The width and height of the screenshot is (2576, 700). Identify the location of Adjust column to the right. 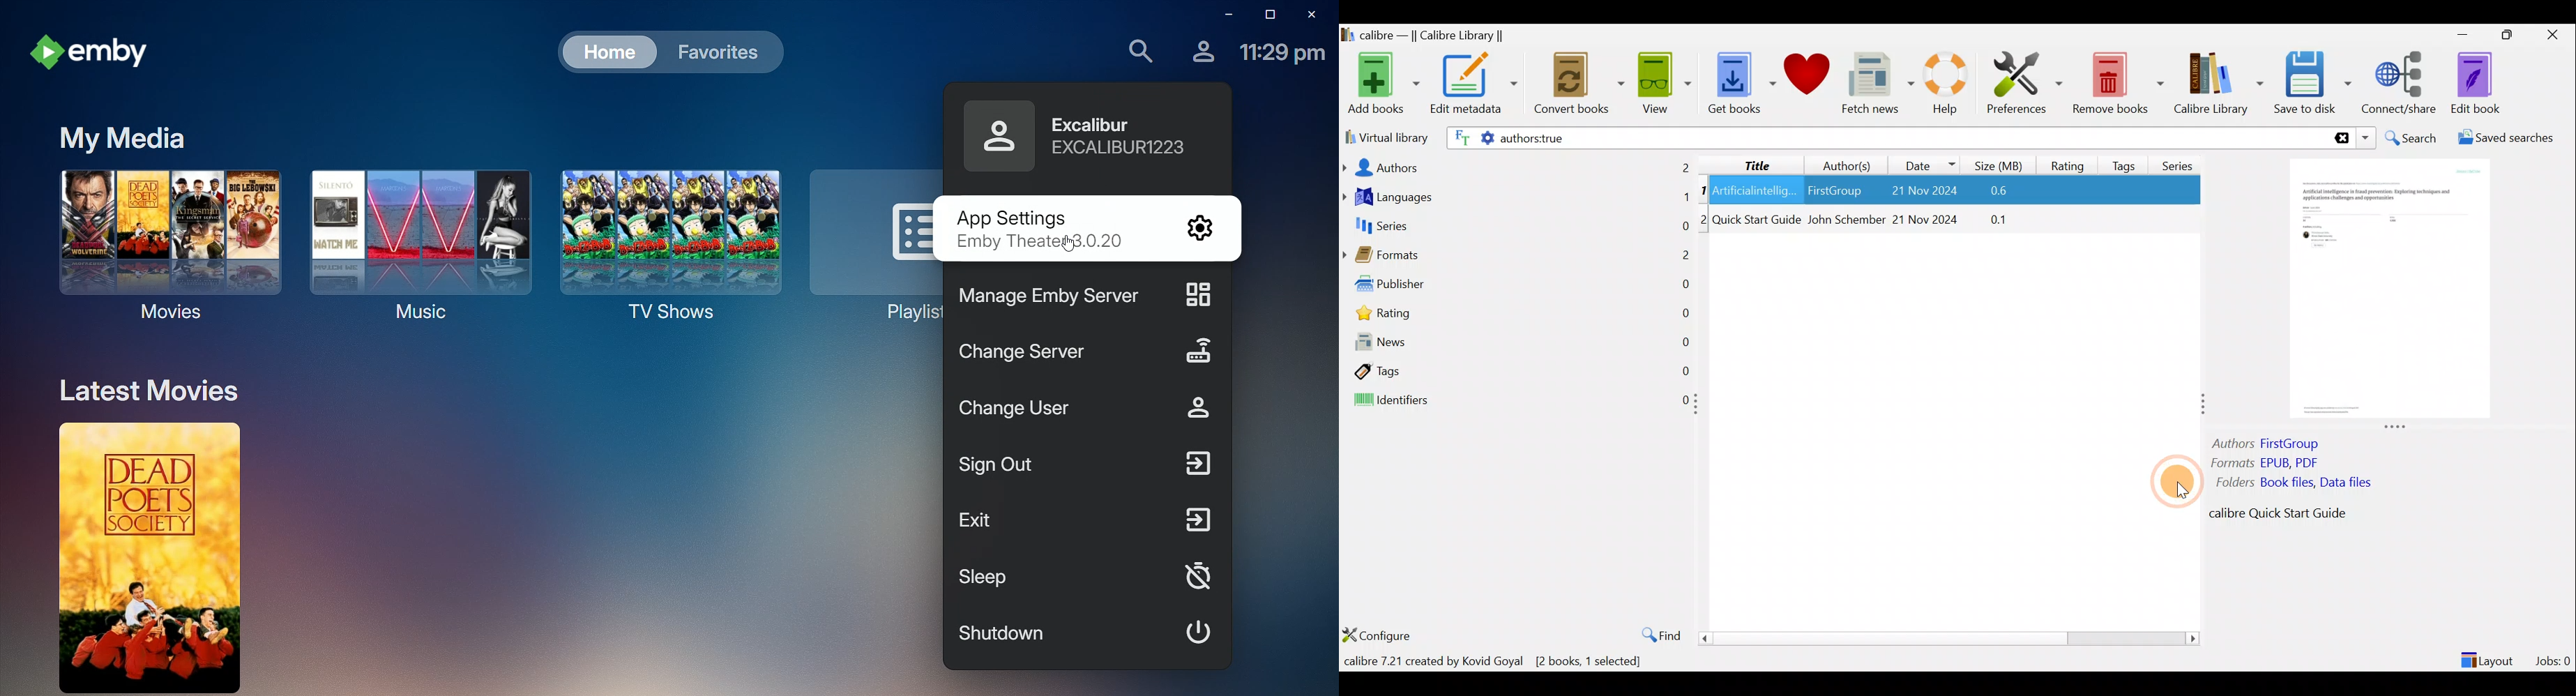
(2204, 405).